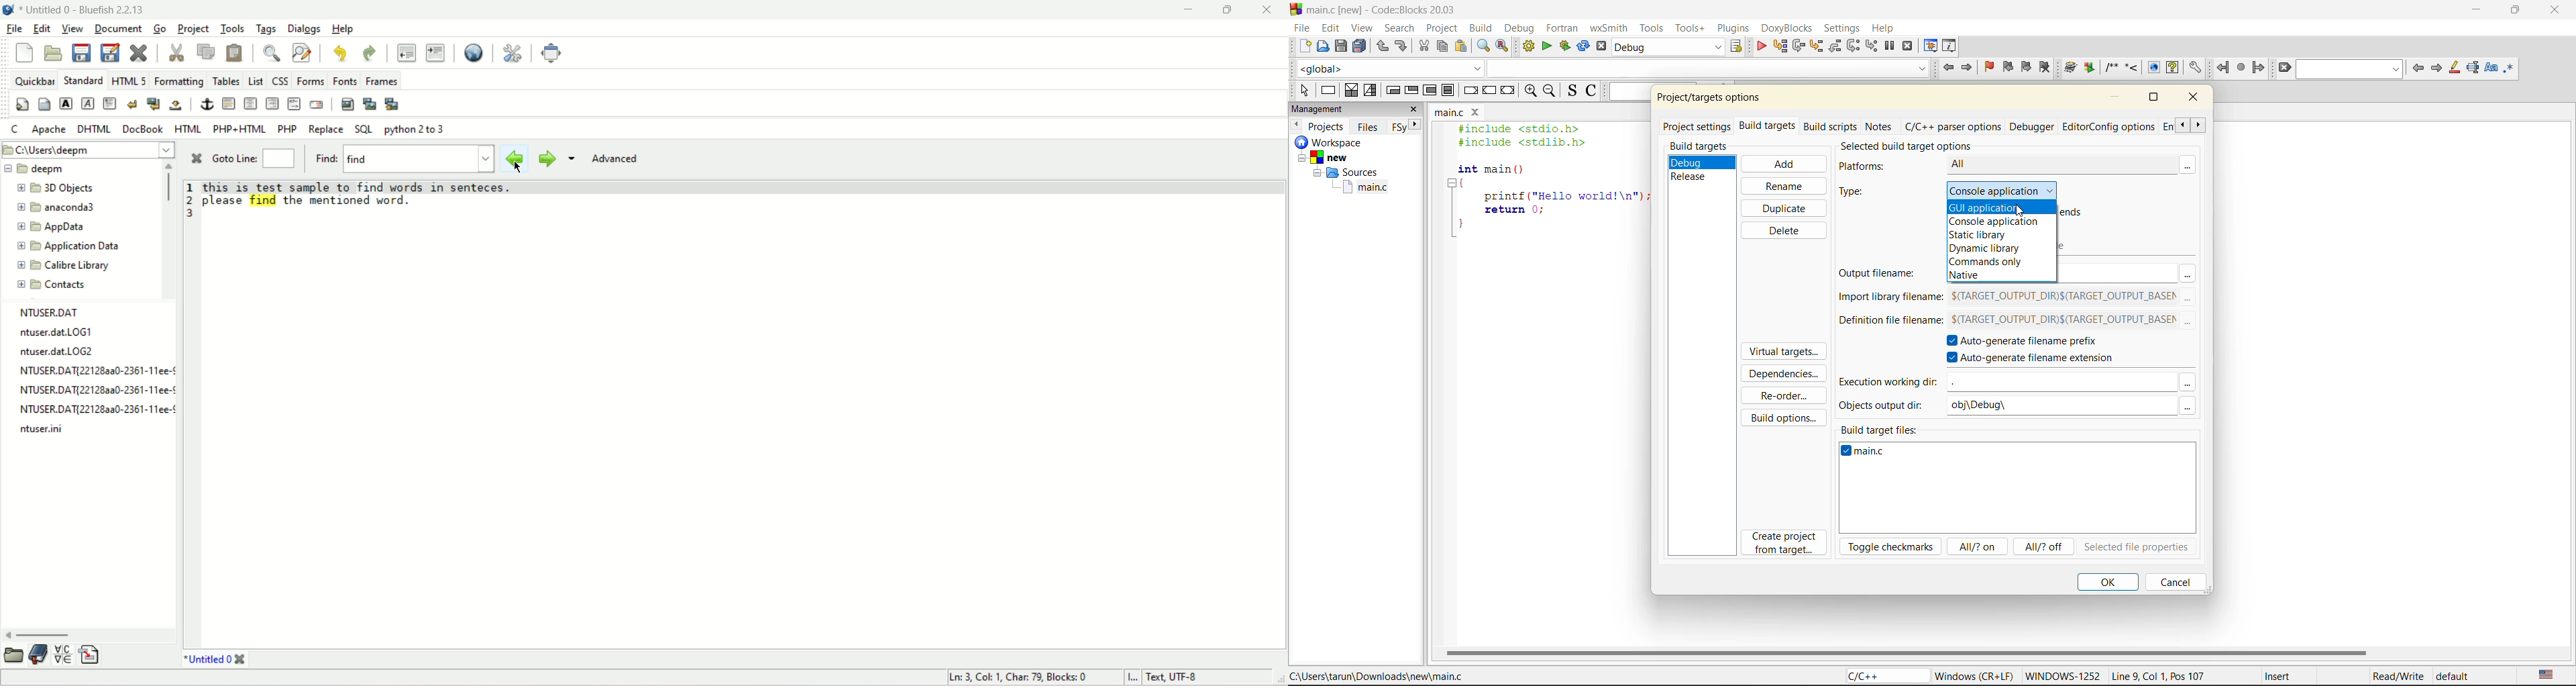  Describe the element at coordinates (1888, 380) in the screenshot. I see `execution working dir:` at that location.